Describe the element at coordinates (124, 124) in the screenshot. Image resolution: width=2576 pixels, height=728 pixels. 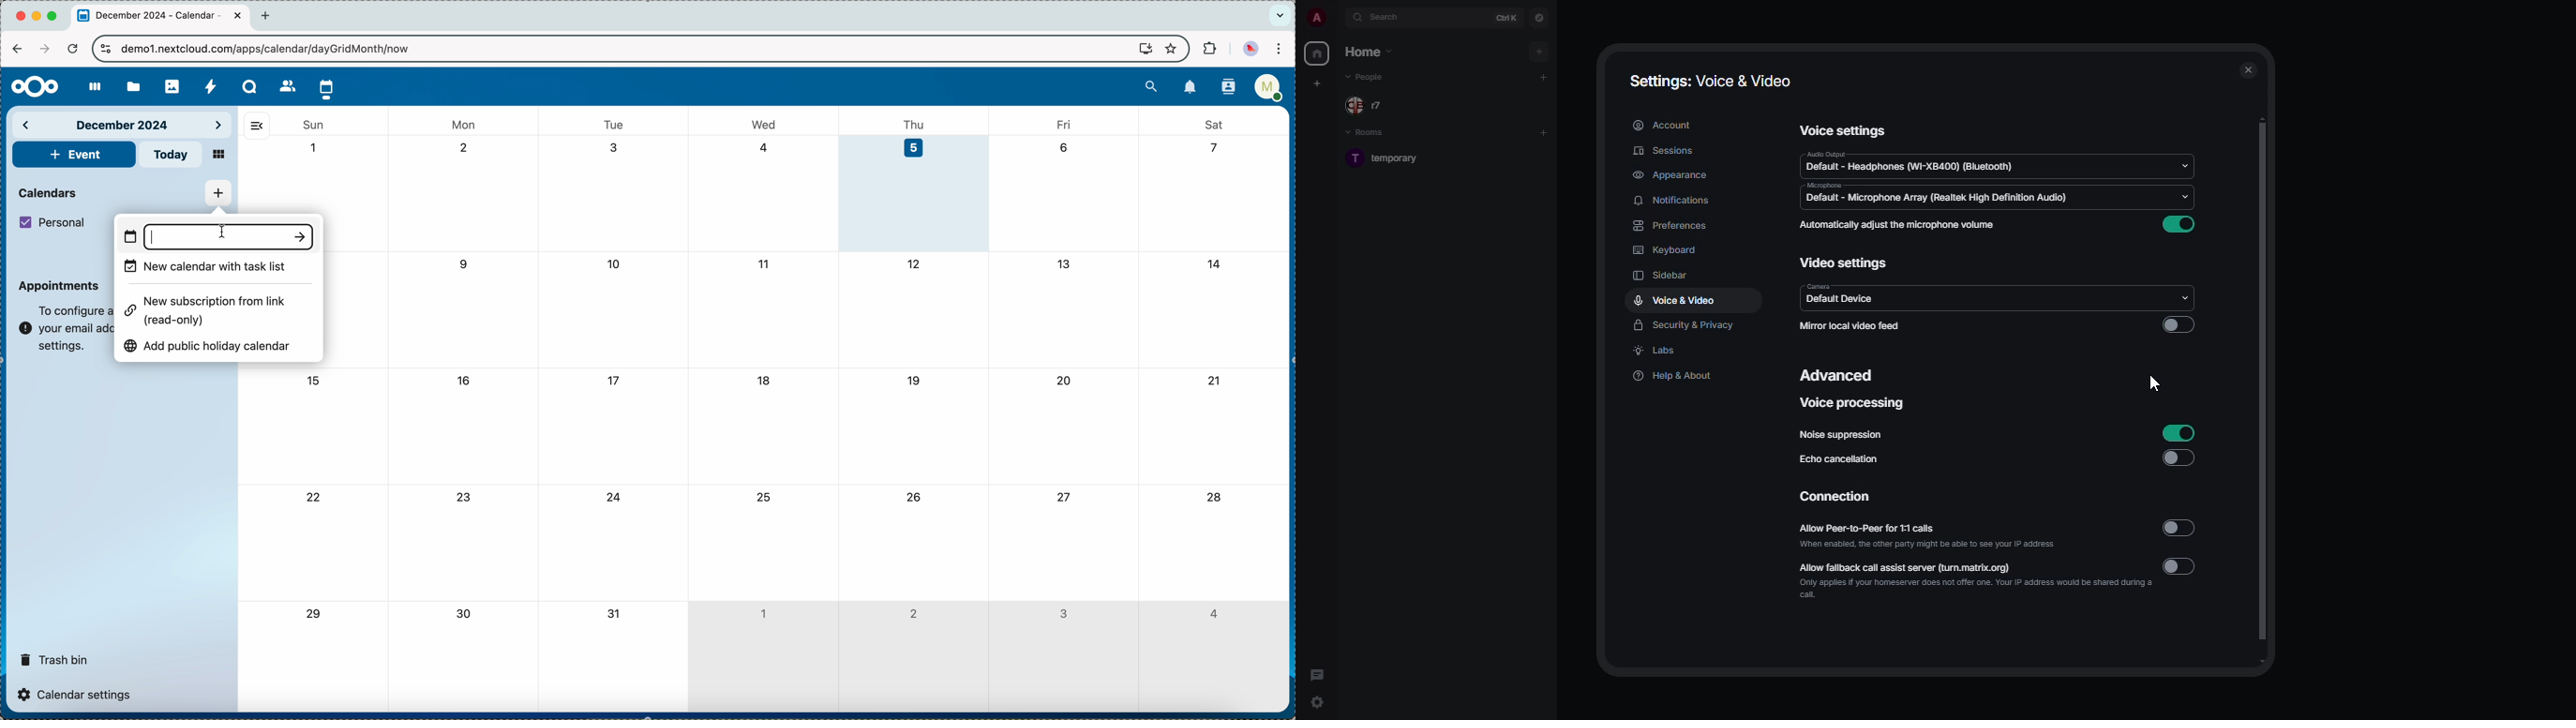
I see `december 2024` at that location.